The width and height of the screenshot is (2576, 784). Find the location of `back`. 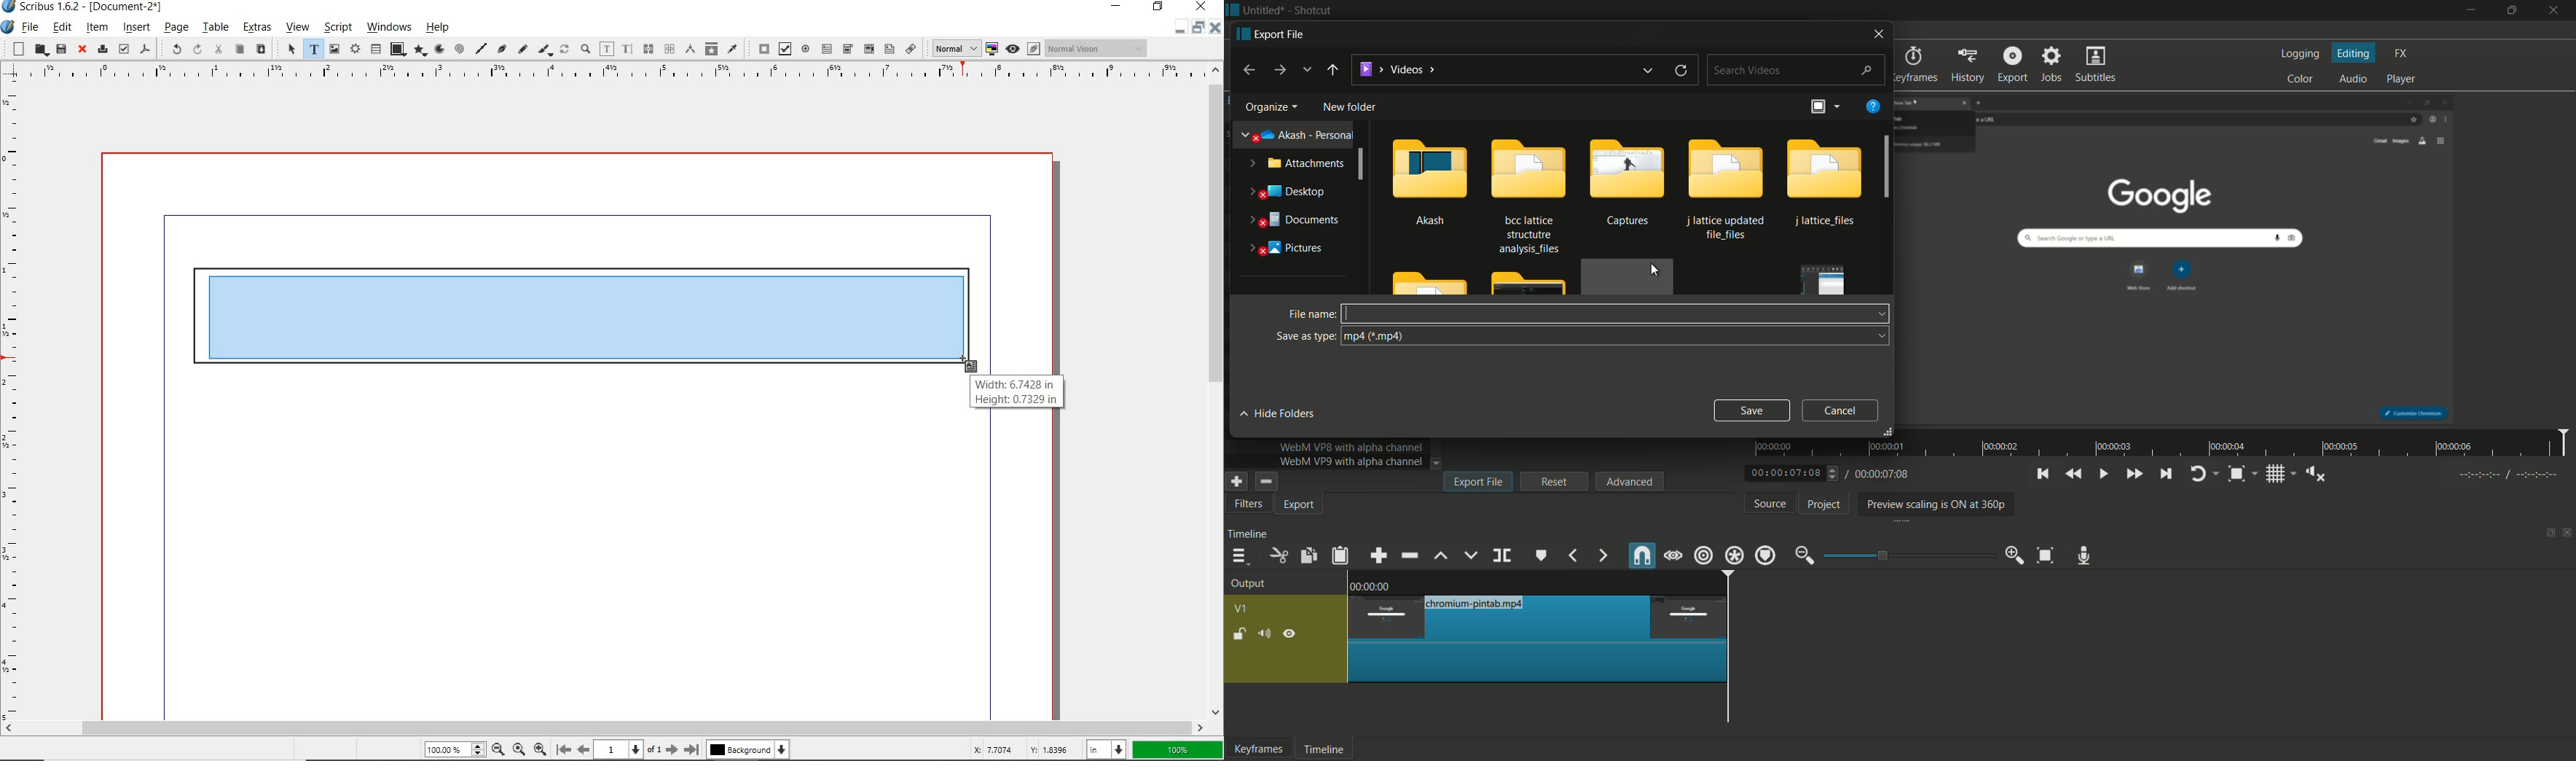

back is located at coordinates (1246, 70).